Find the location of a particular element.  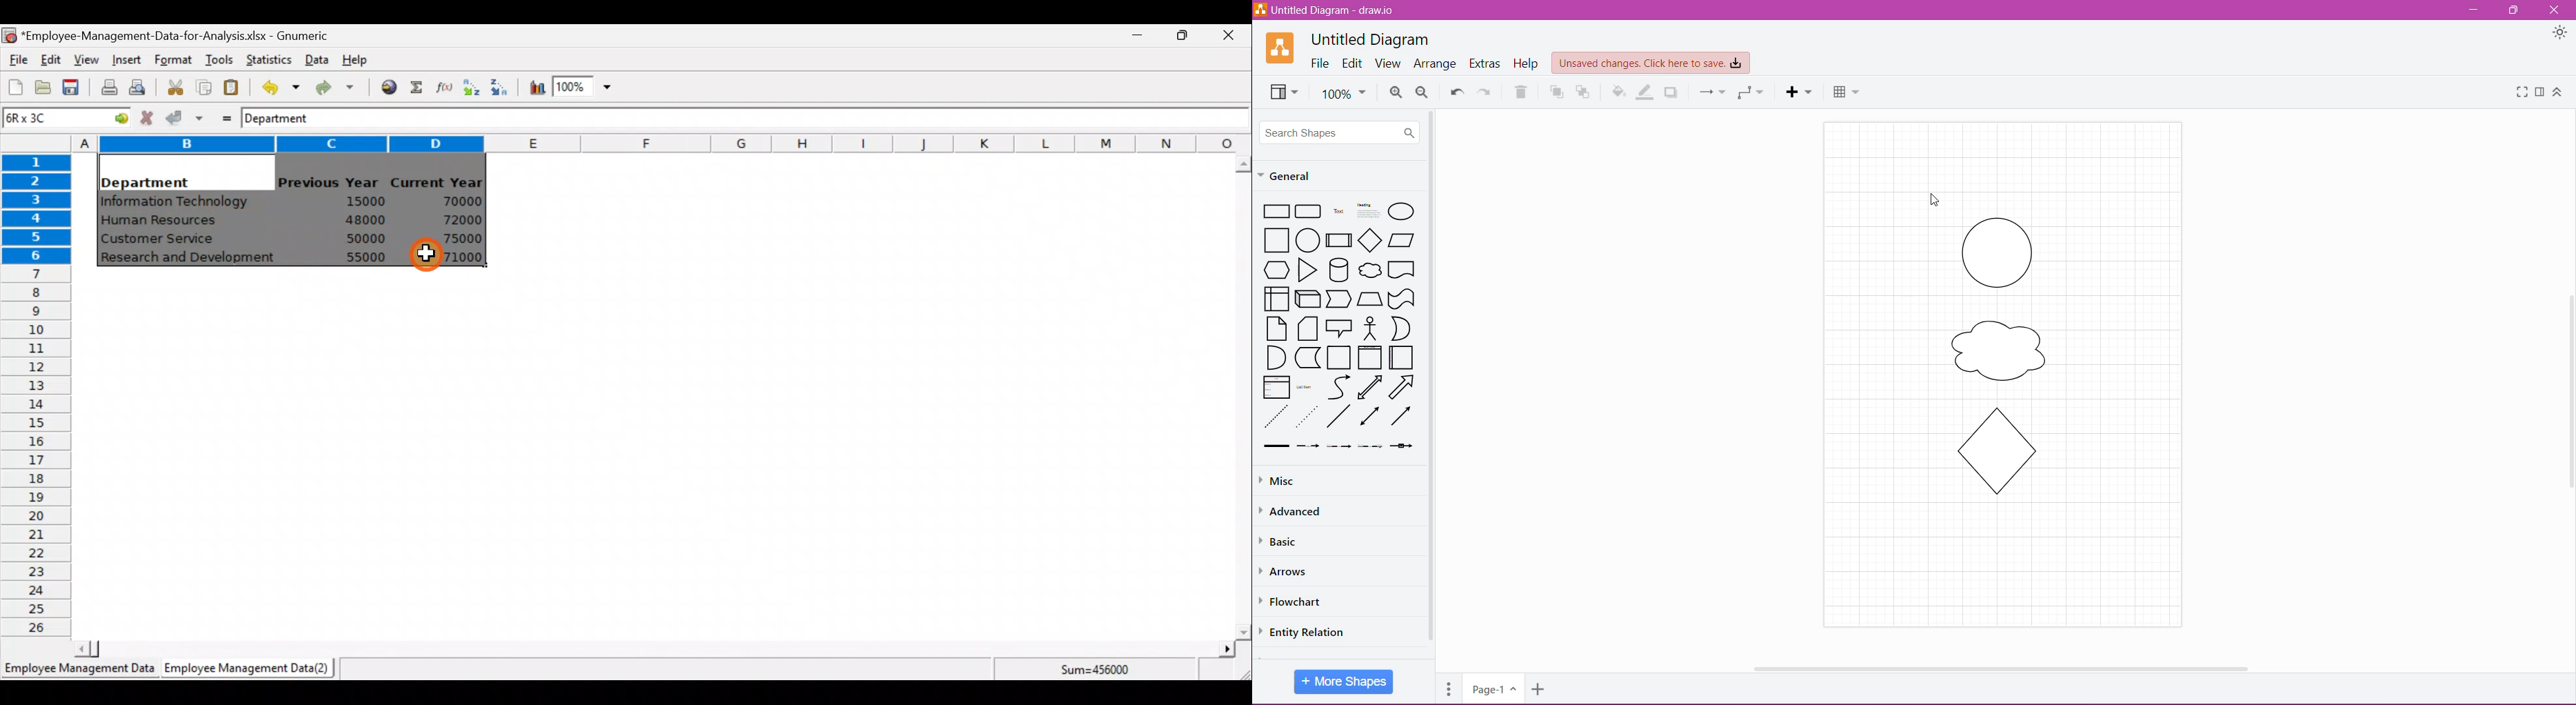

Cursor is located at coordinates (1924, 191).